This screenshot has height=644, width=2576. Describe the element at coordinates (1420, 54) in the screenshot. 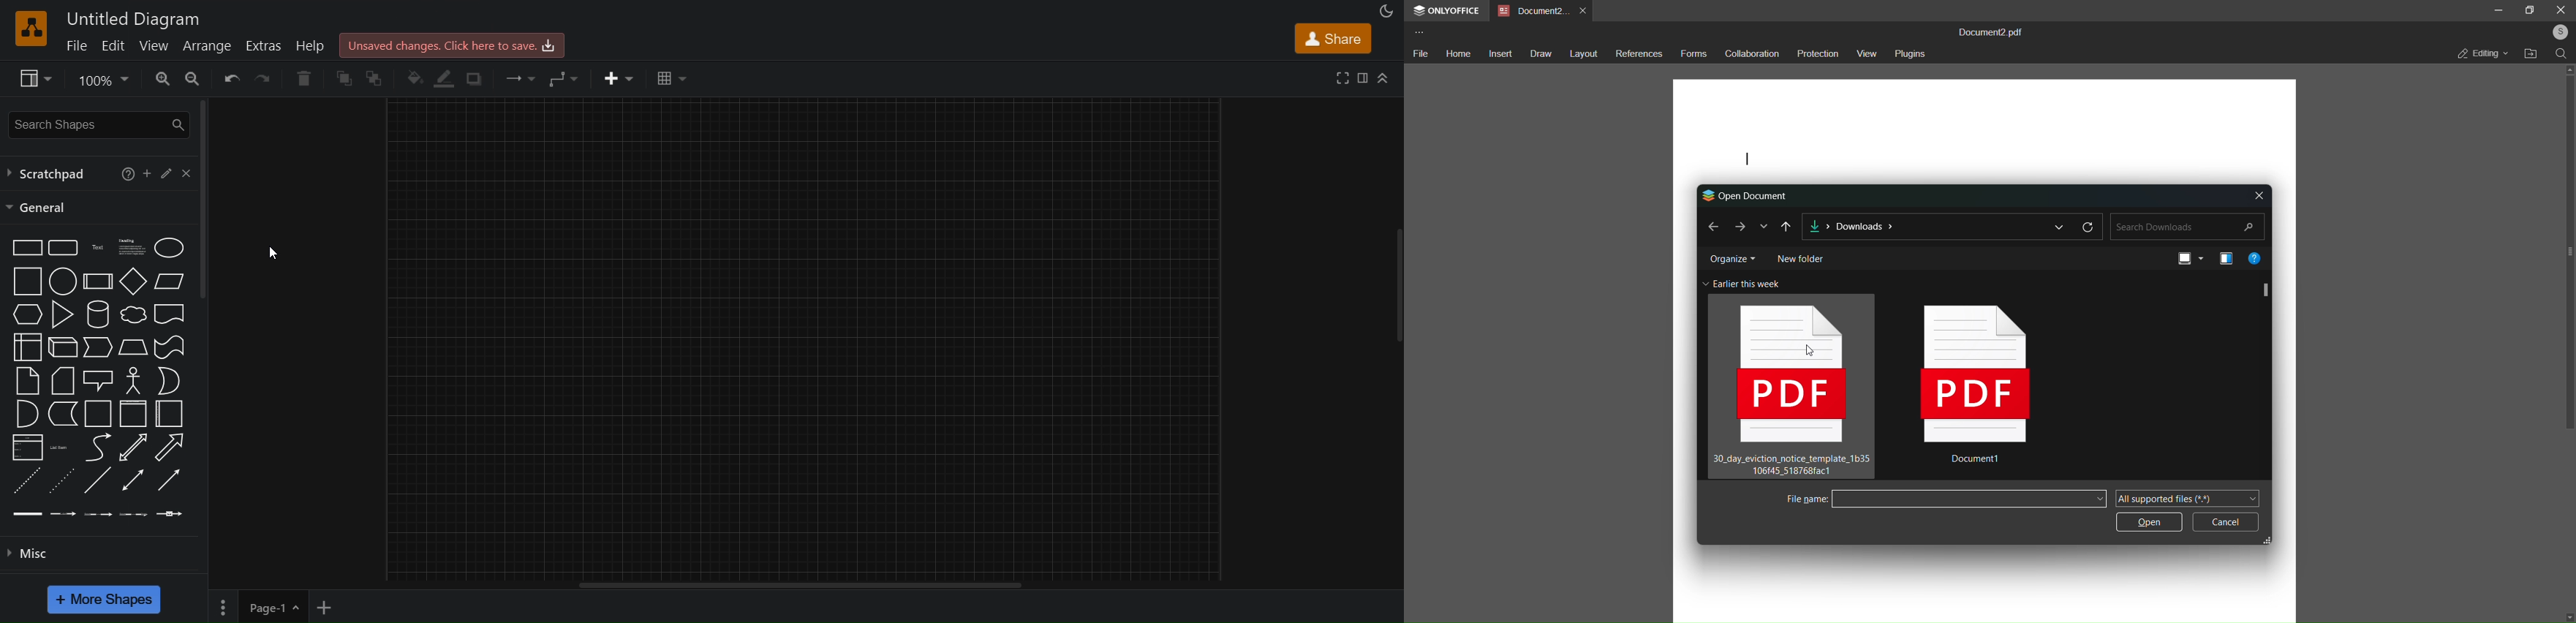

I see `file` at that location.